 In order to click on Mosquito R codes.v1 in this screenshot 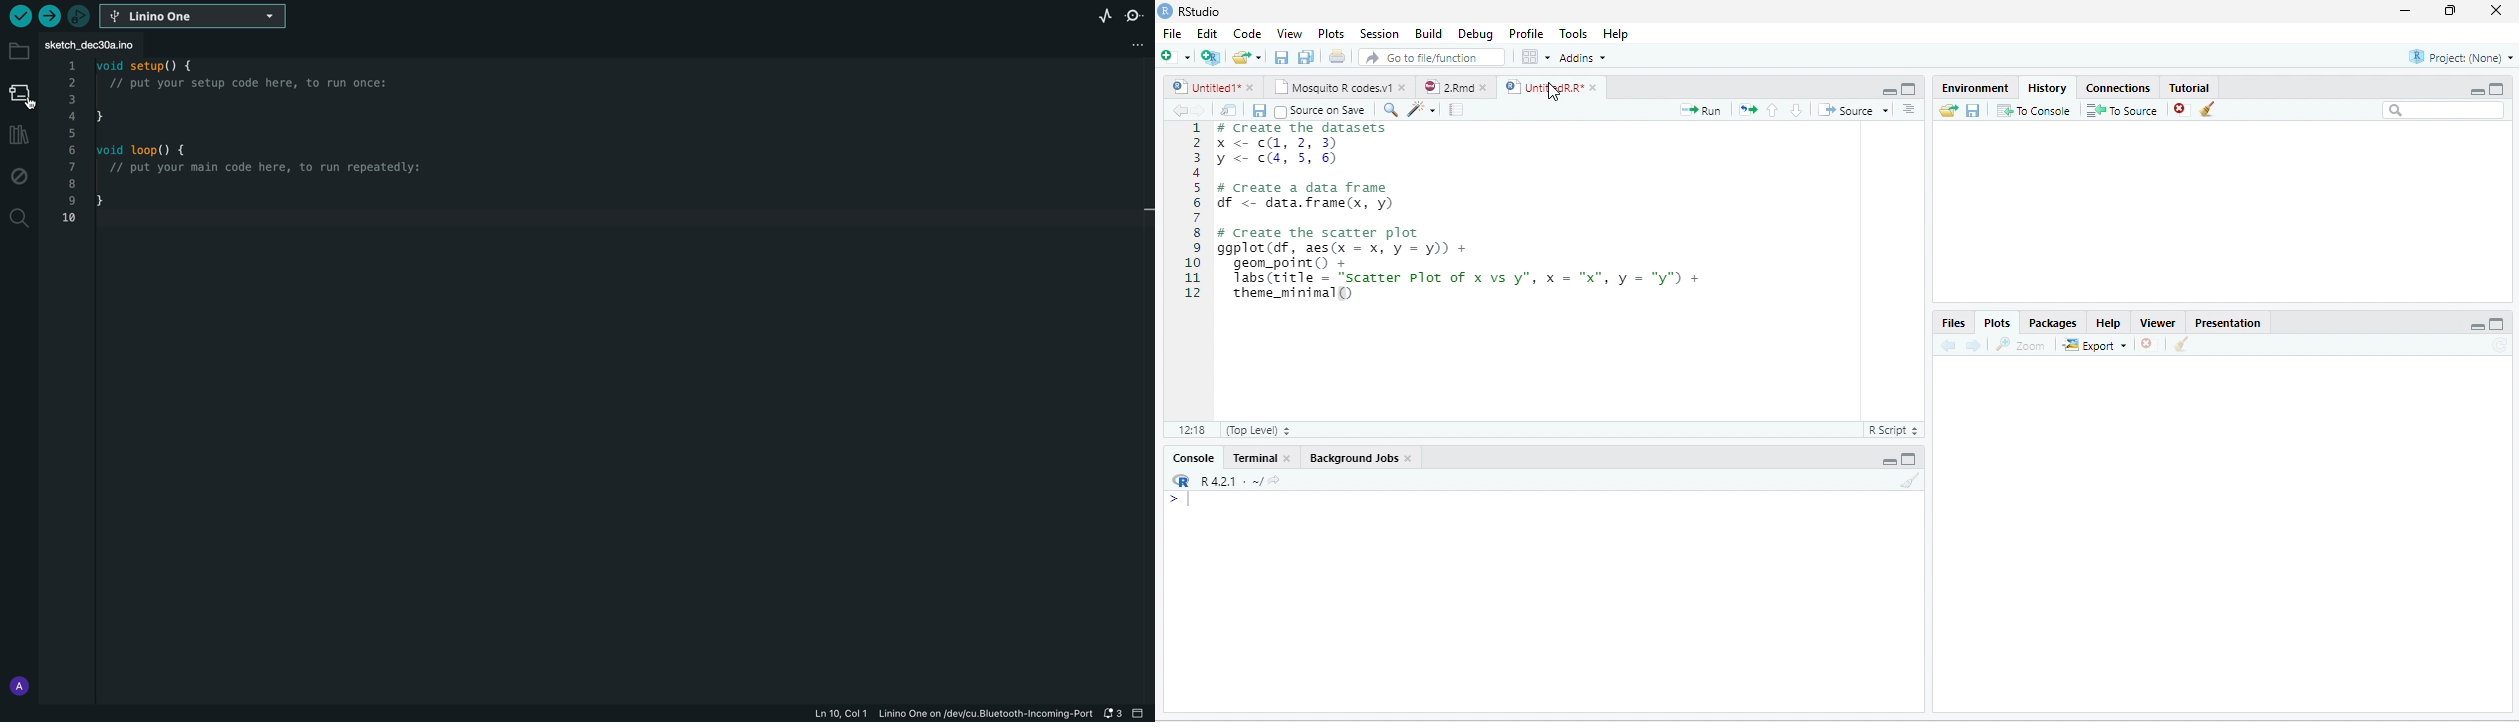, I will do `click(1331, 87)`.